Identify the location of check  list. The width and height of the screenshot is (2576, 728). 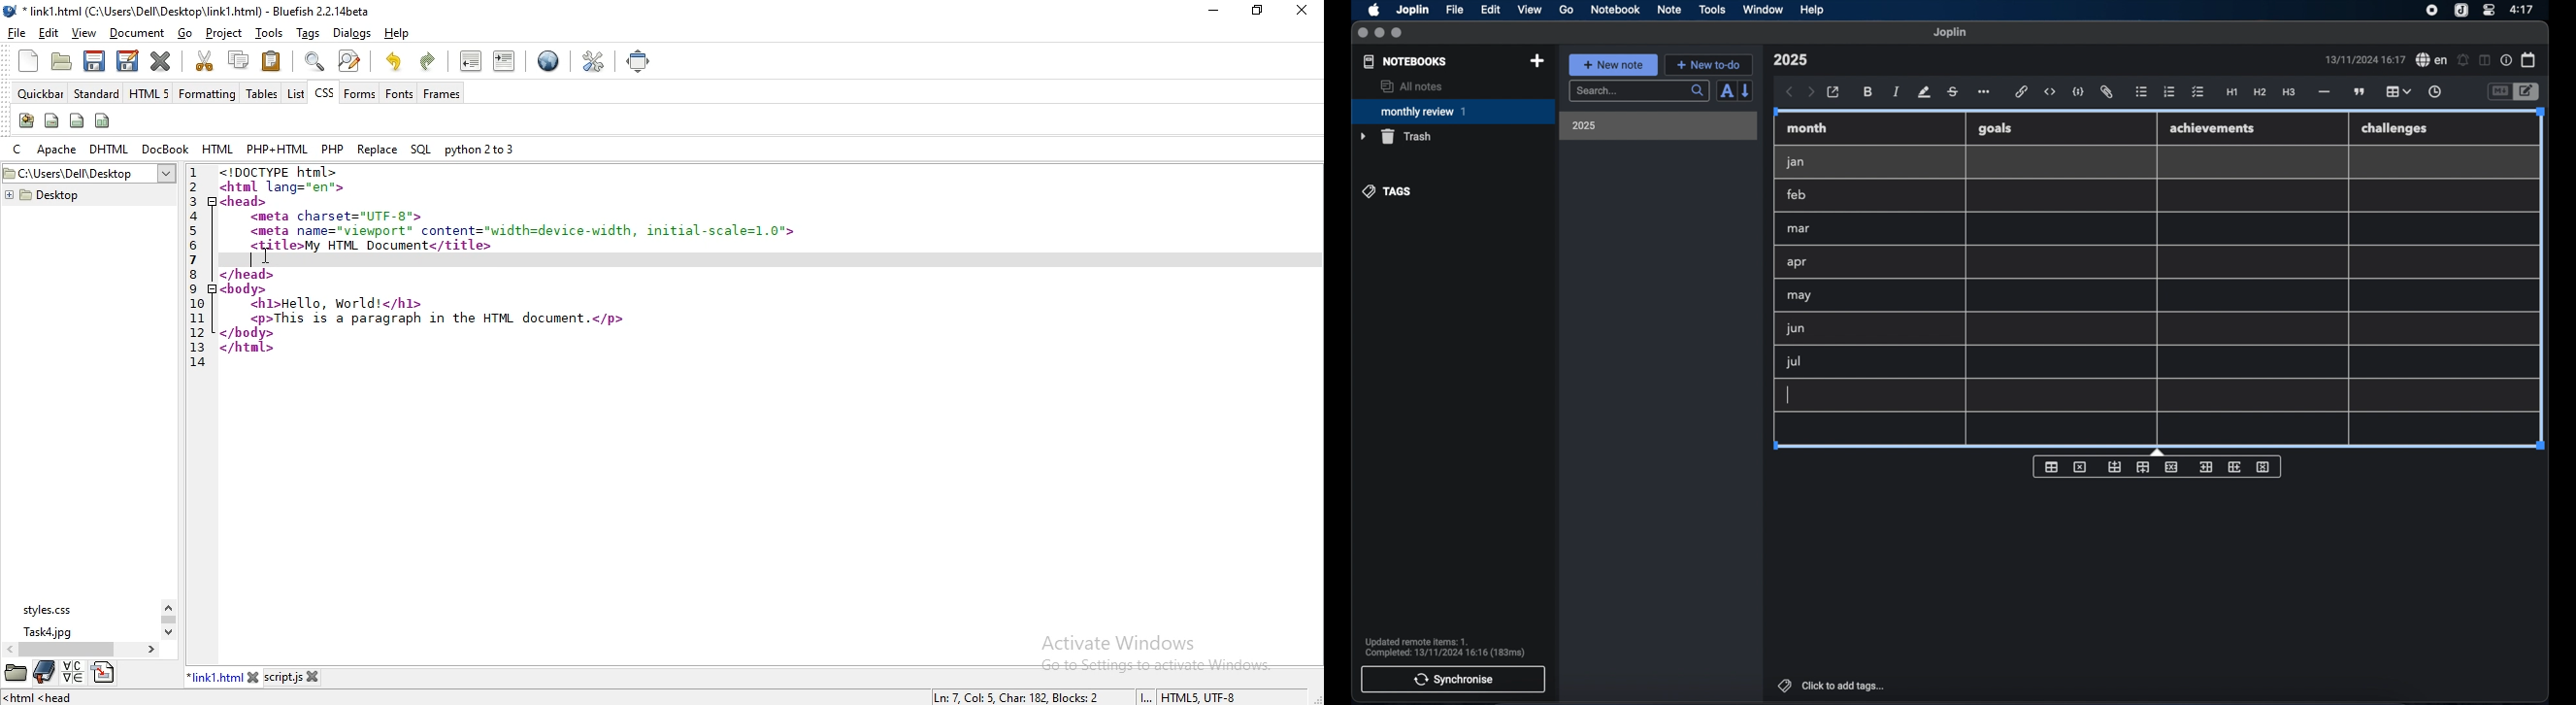
(2198, 93).